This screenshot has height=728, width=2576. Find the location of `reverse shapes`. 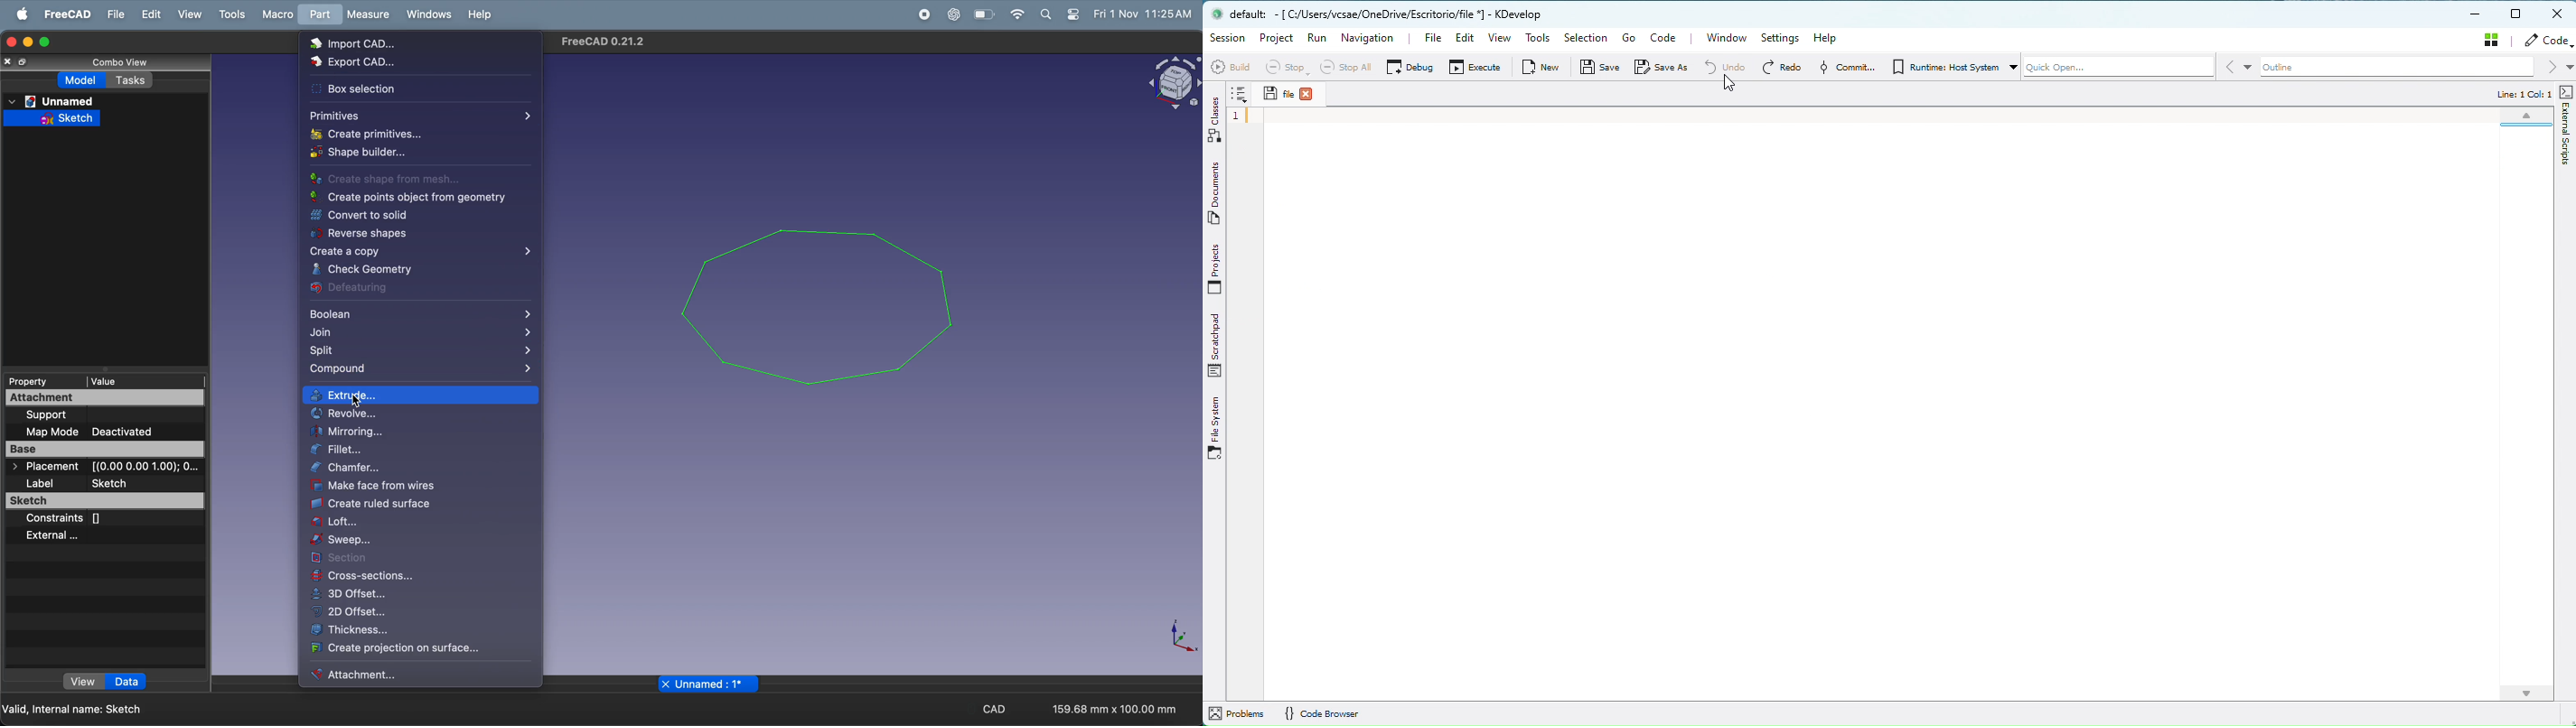

reverse shapes is located at coordinates (407, 235).